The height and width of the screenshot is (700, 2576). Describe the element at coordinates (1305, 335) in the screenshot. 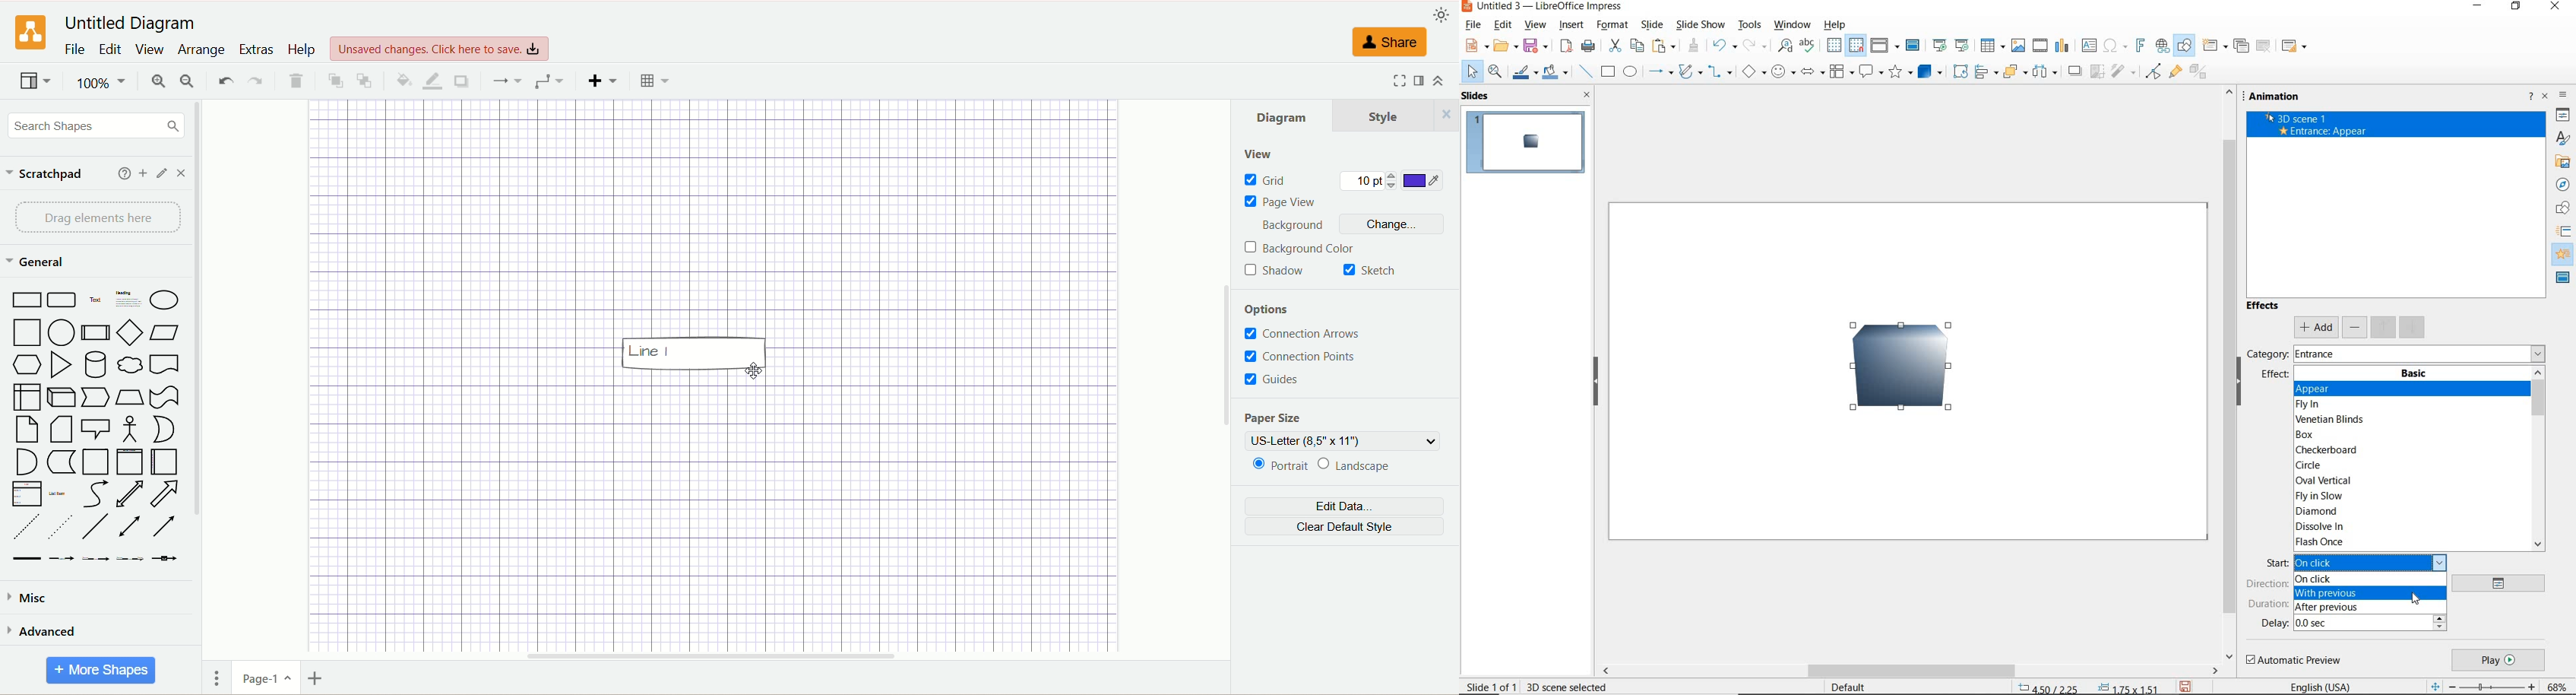

I see `connection arrow` at that location.